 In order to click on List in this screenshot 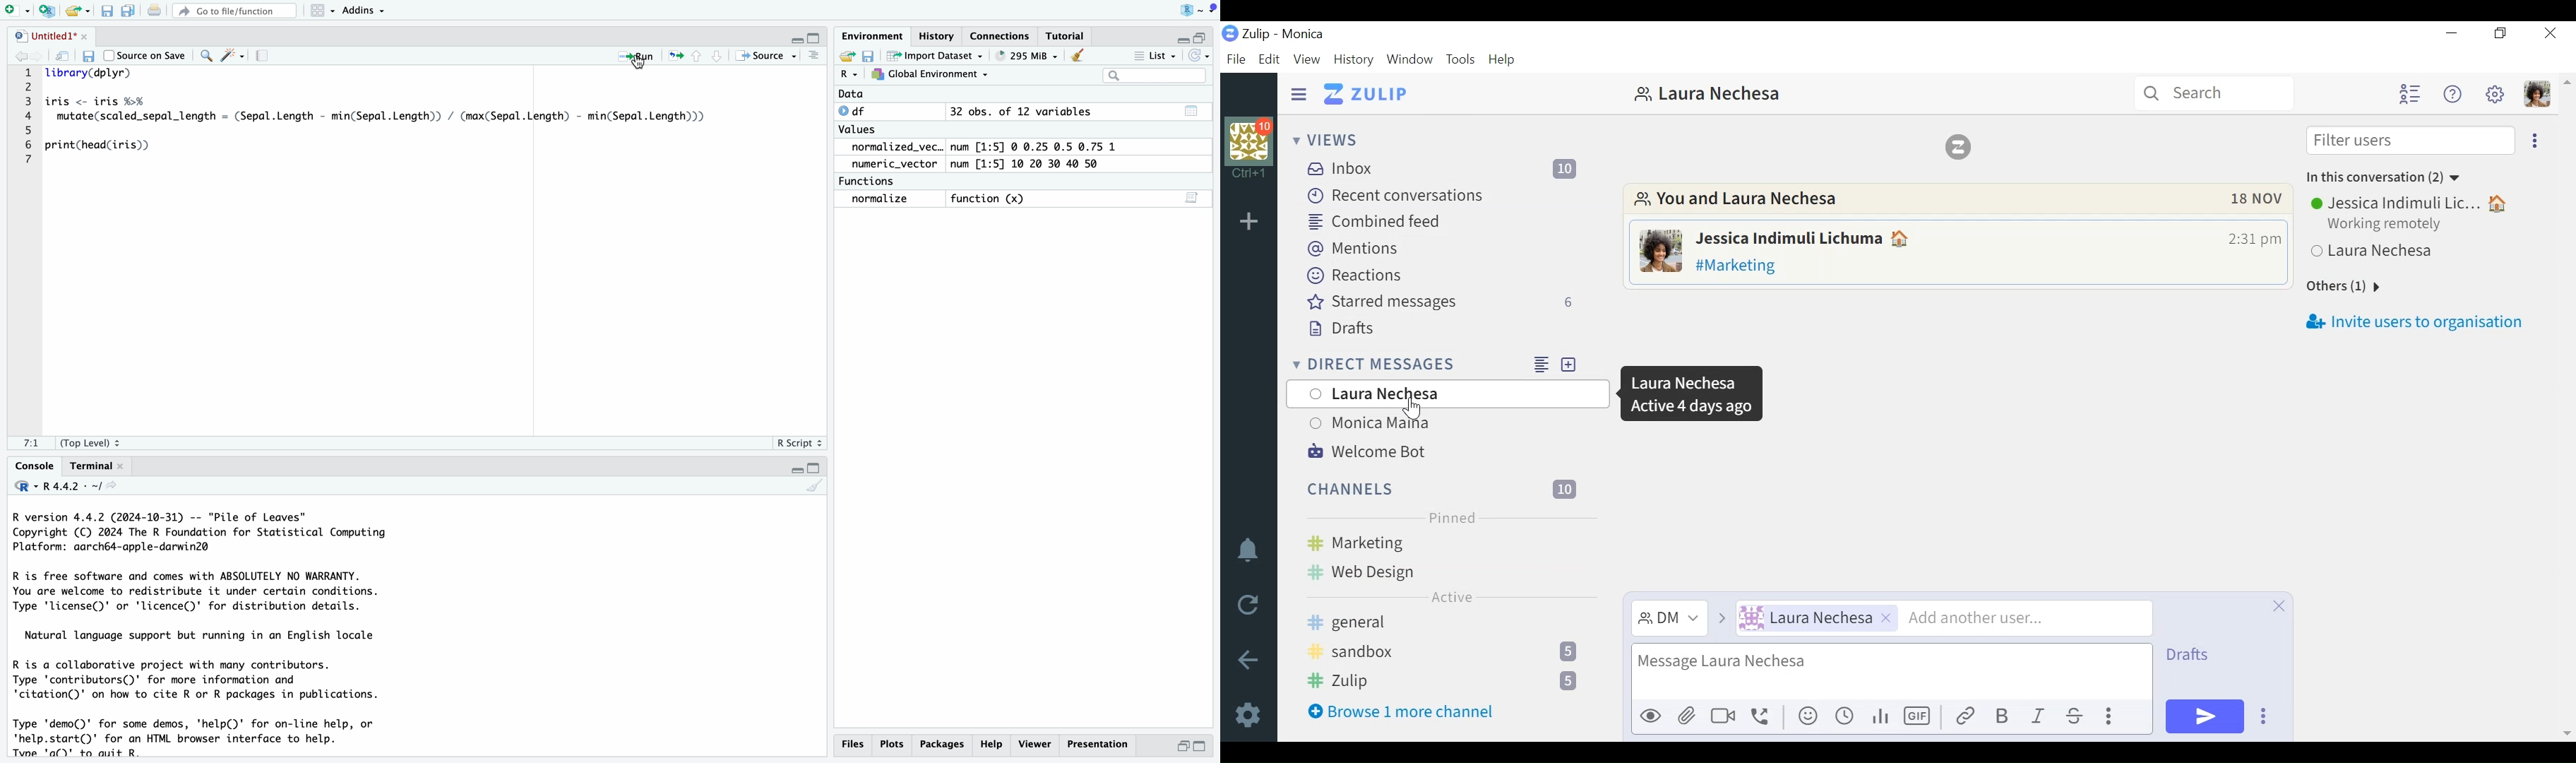, I will do `click(1157, 57)`.